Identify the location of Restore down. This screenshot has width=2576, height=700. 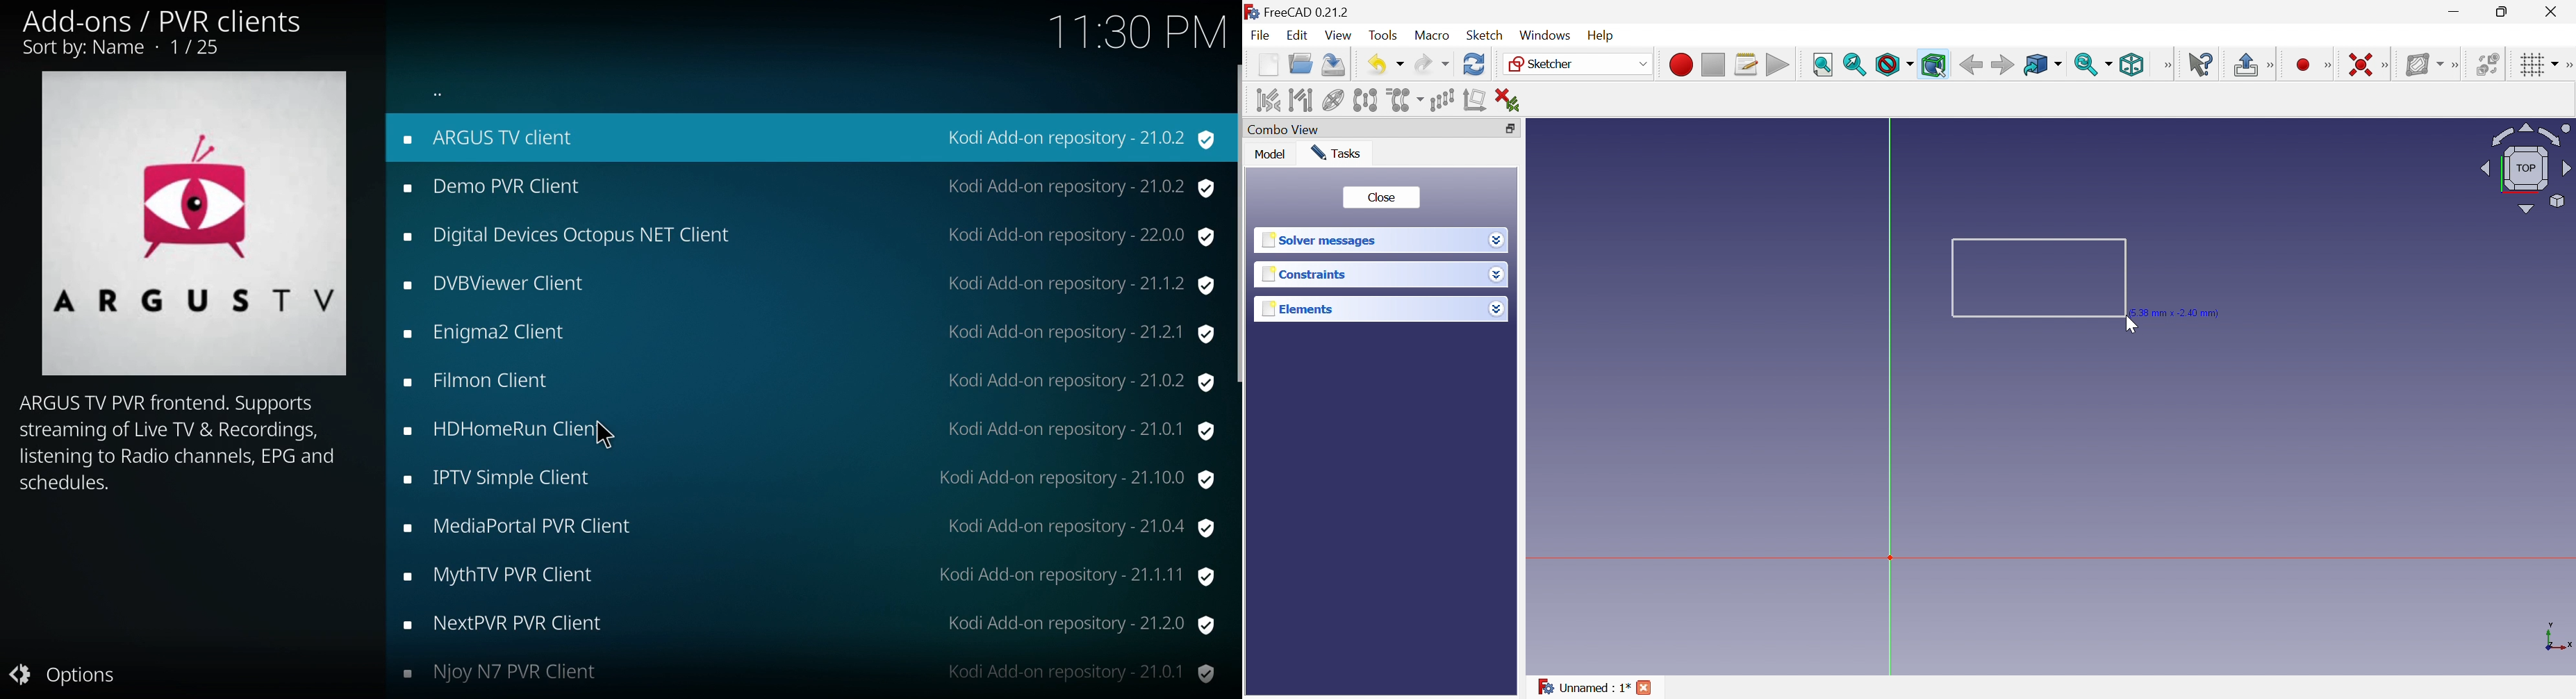
(1512, 130).